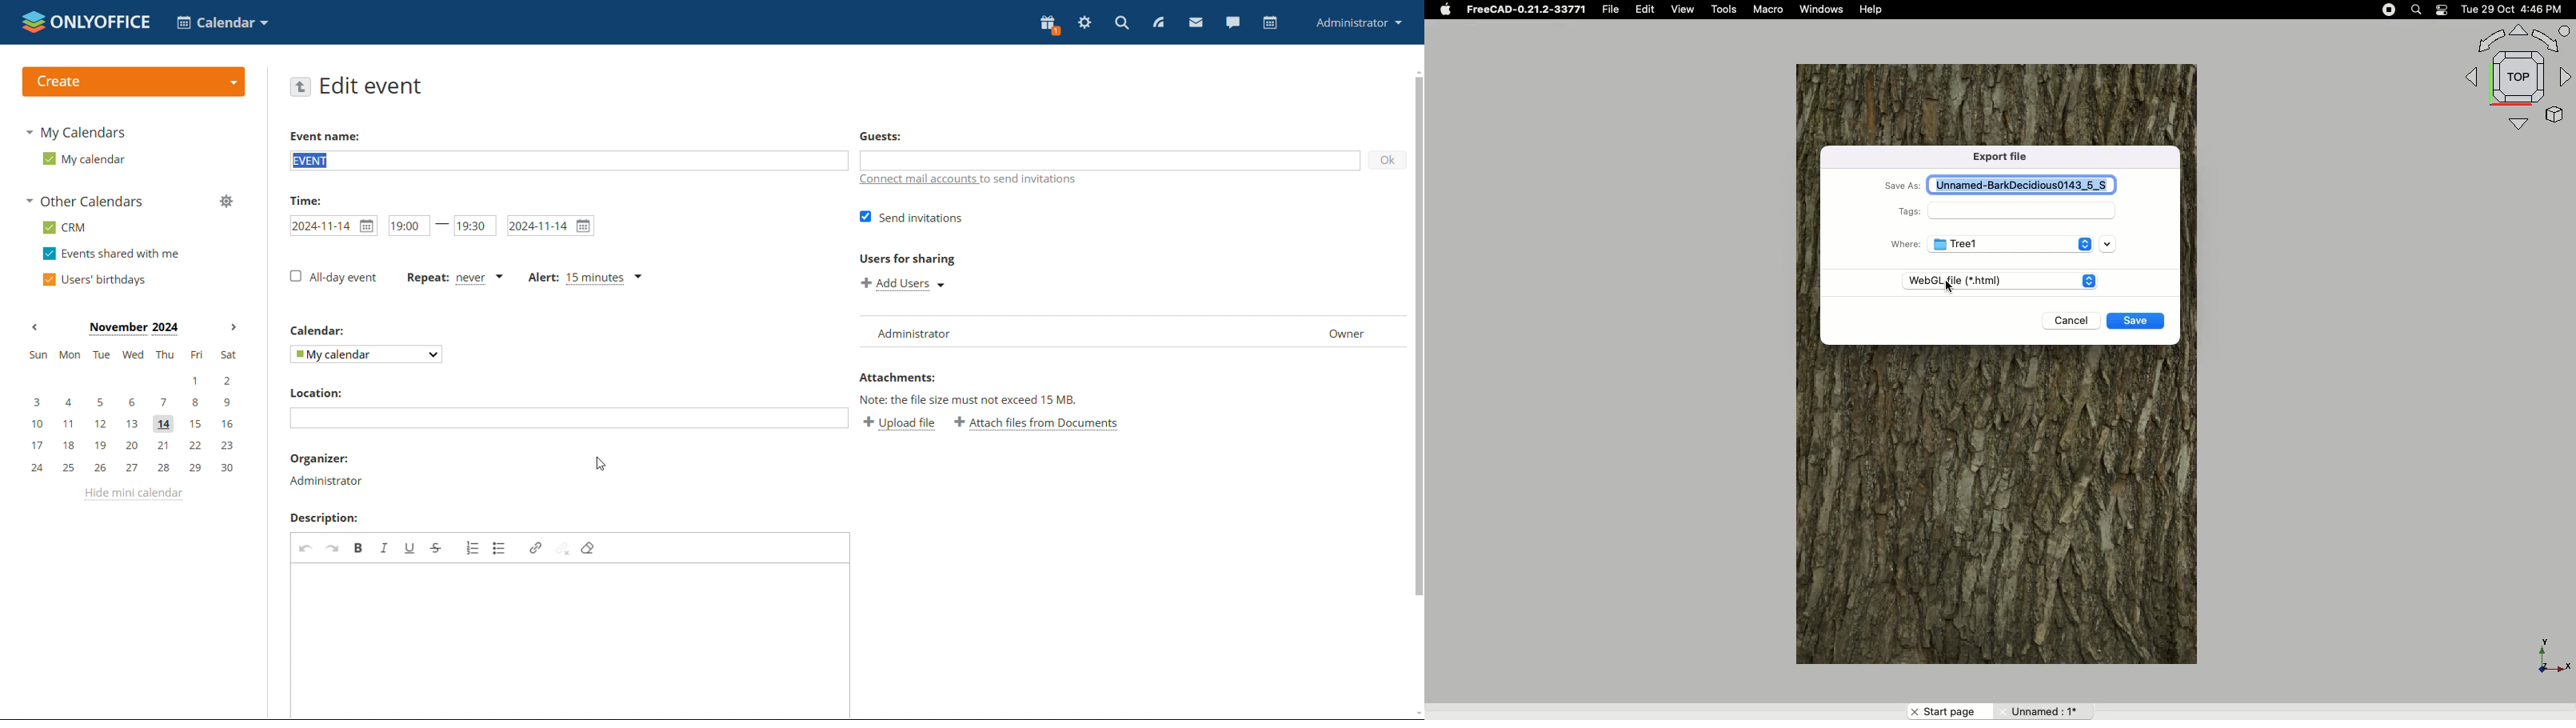 This screenshot has width=2576, height=728. What do you see at coordinates (1112, 158) in the screenshot?
I see `add guests` at bounding box center [1112, 158].